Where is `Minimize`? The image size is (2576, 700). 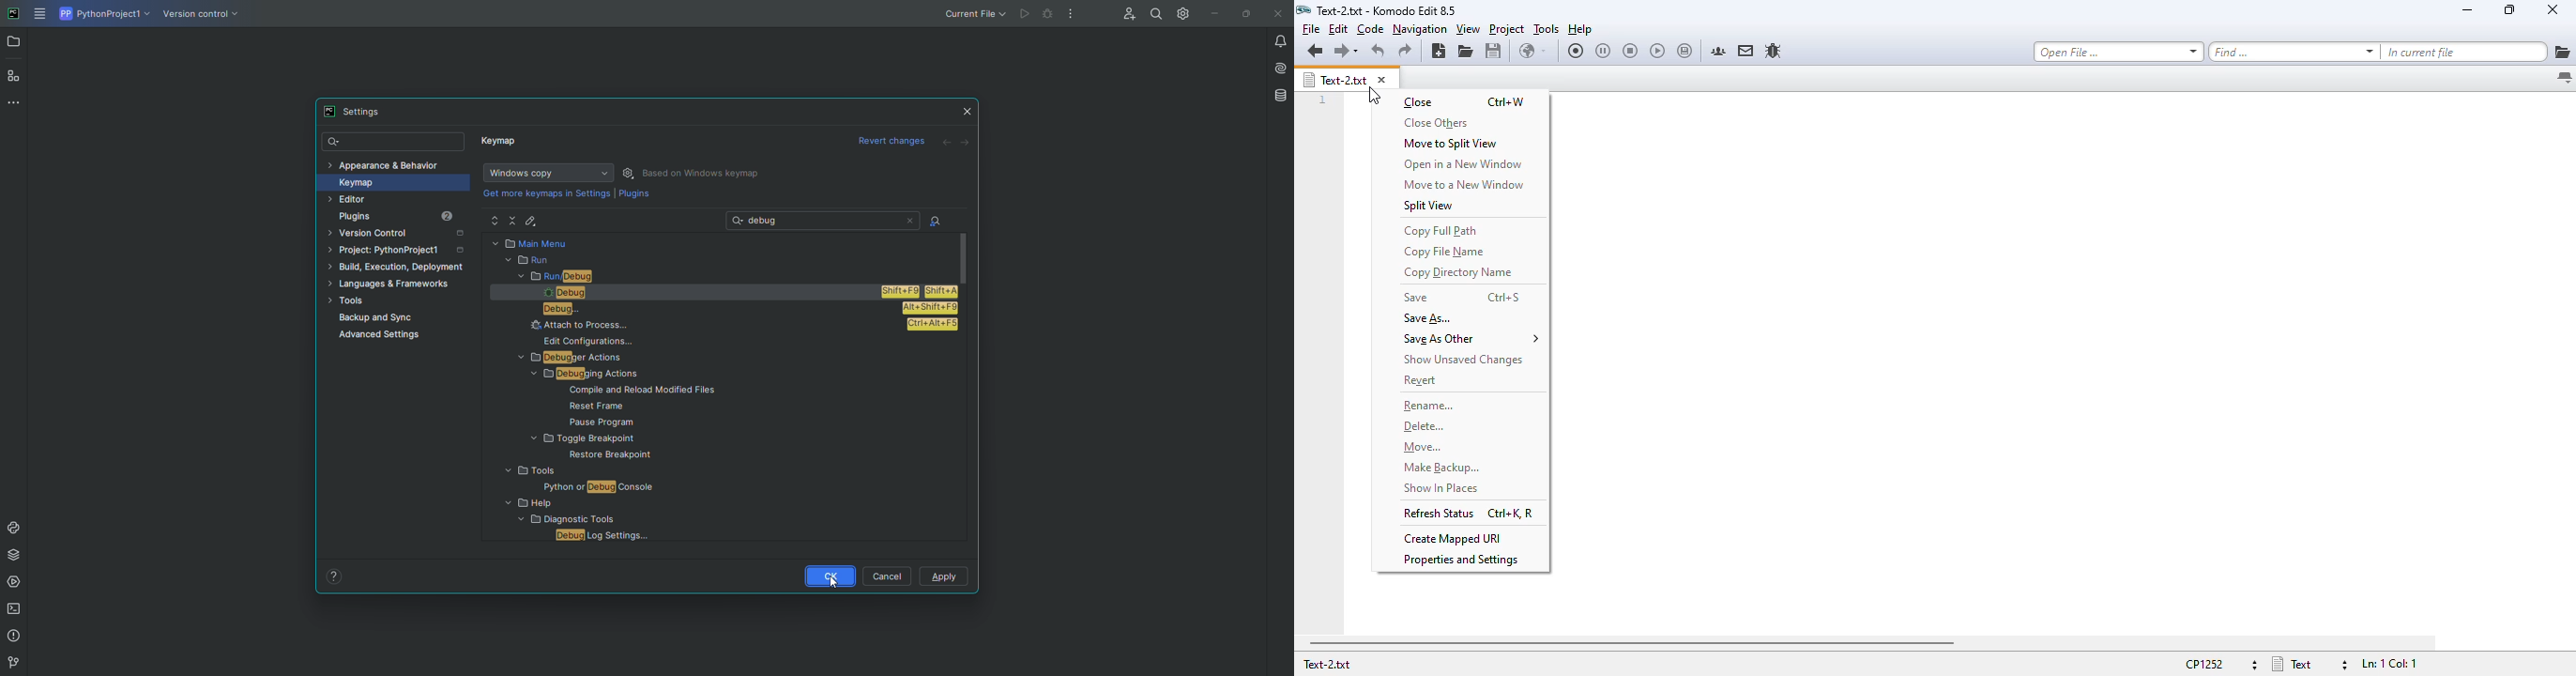
Minimize is located at coordinates (1212, 13).